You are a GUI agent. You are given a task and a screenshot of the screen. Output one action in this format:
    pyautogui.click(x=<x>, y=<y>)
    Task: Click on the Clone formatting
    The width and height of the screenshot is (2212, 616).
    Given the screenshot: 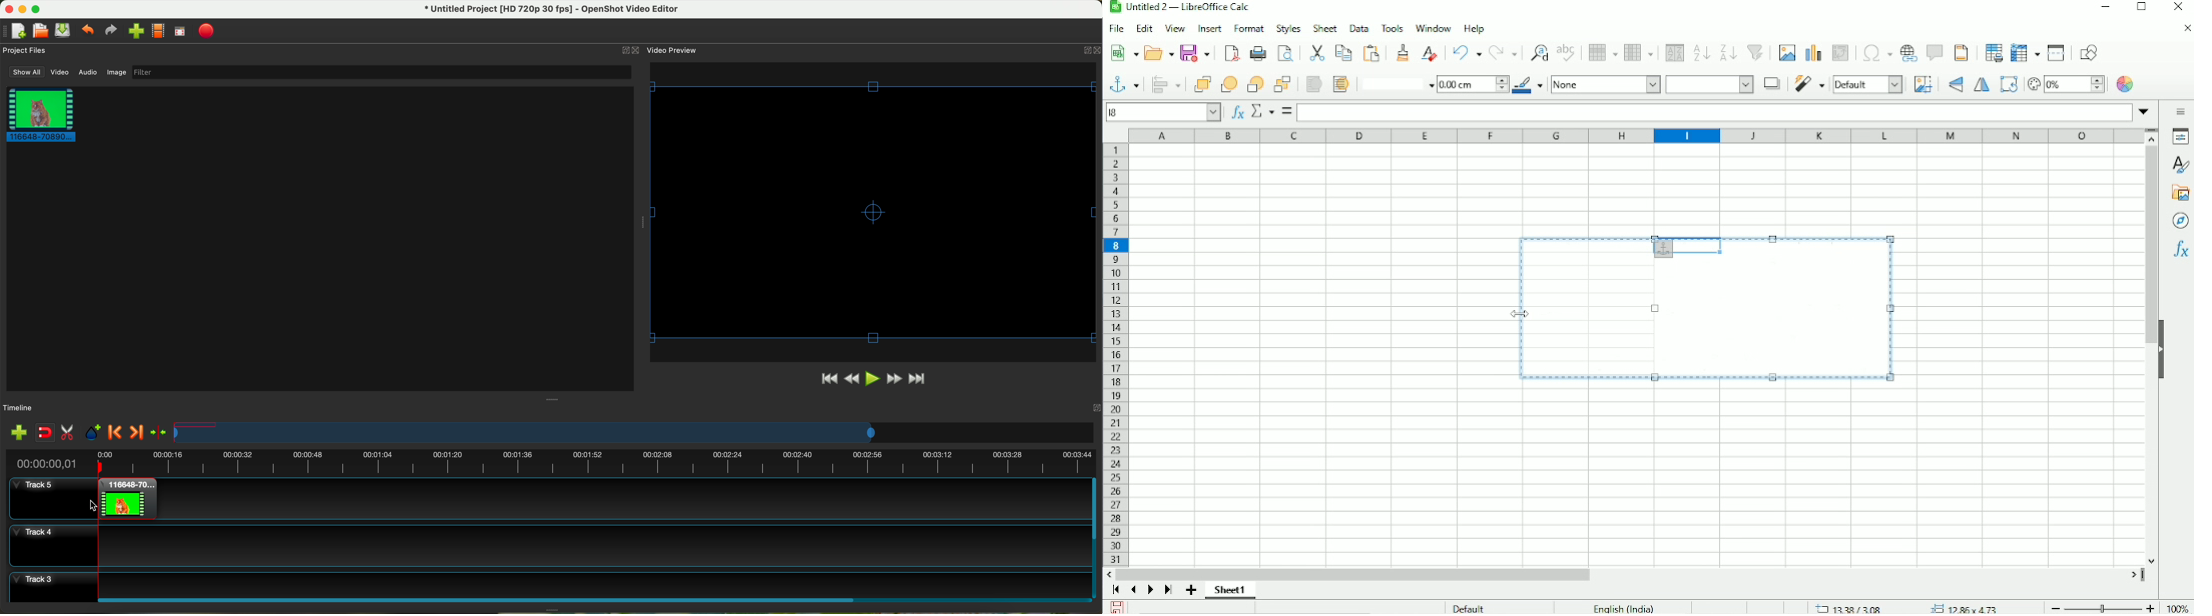 What is the action you would take?
    pyautogui.click(x=1404, y=52)
    